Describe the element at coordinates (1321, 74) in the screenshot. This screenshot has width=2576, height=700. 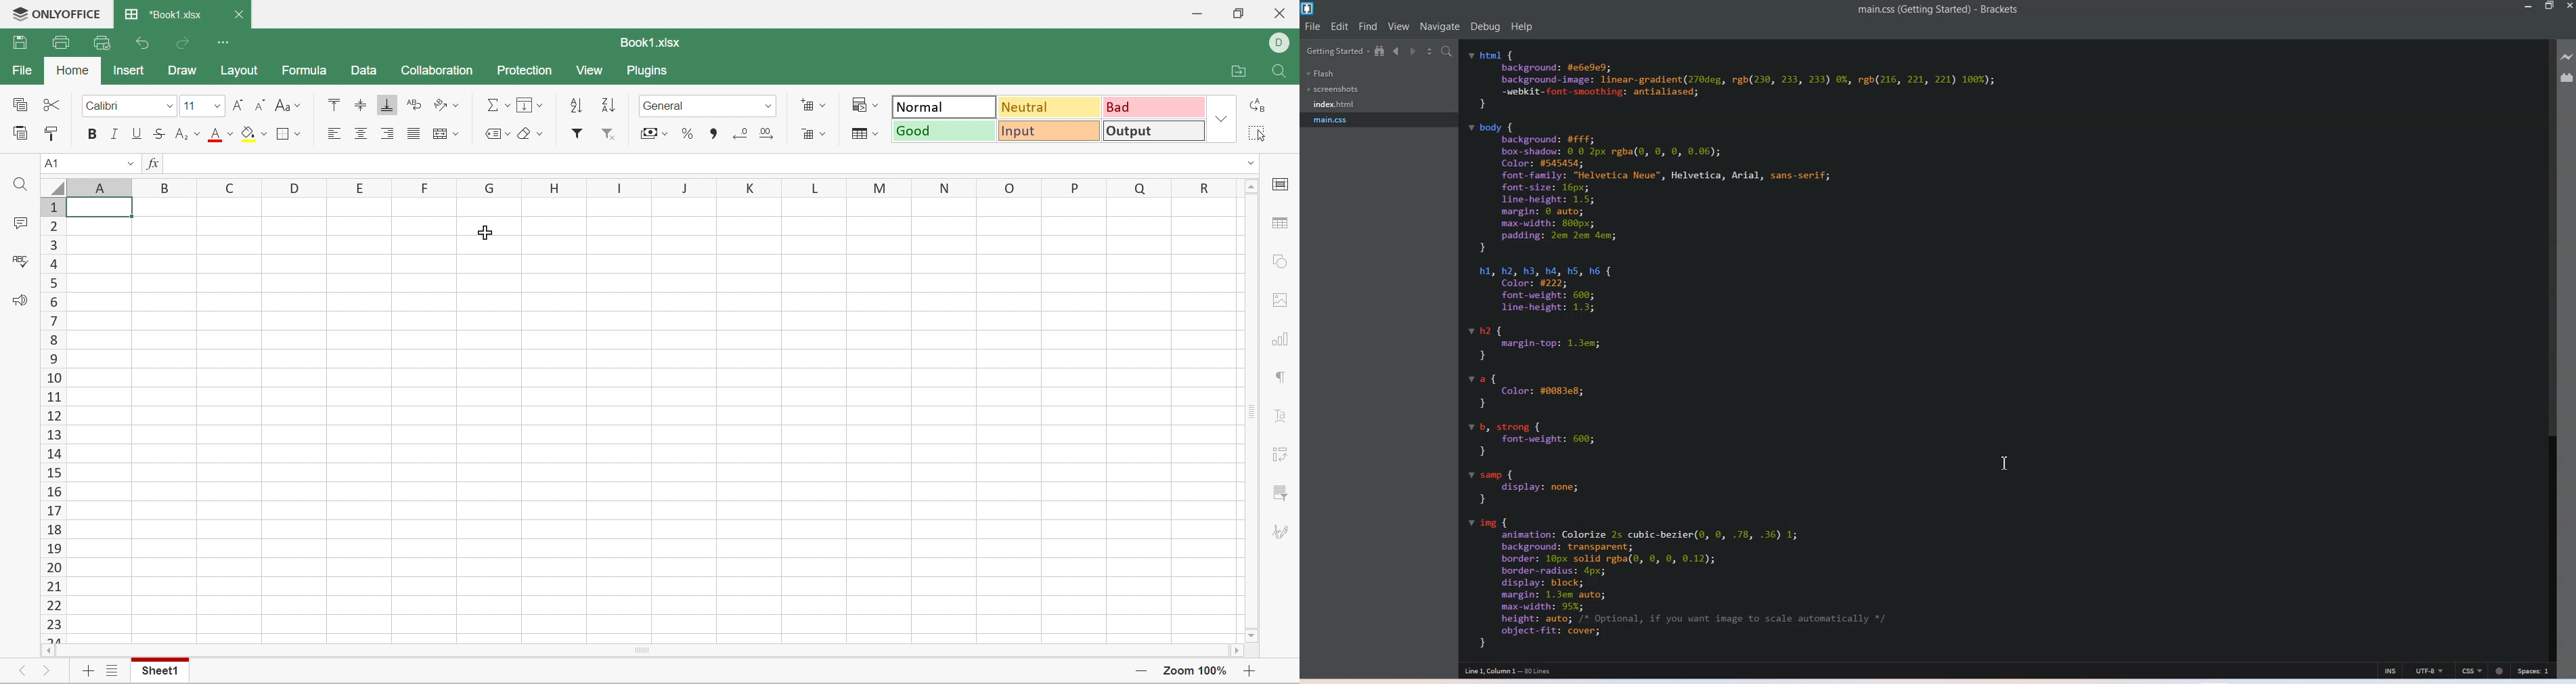
I see `Flash` at that location.